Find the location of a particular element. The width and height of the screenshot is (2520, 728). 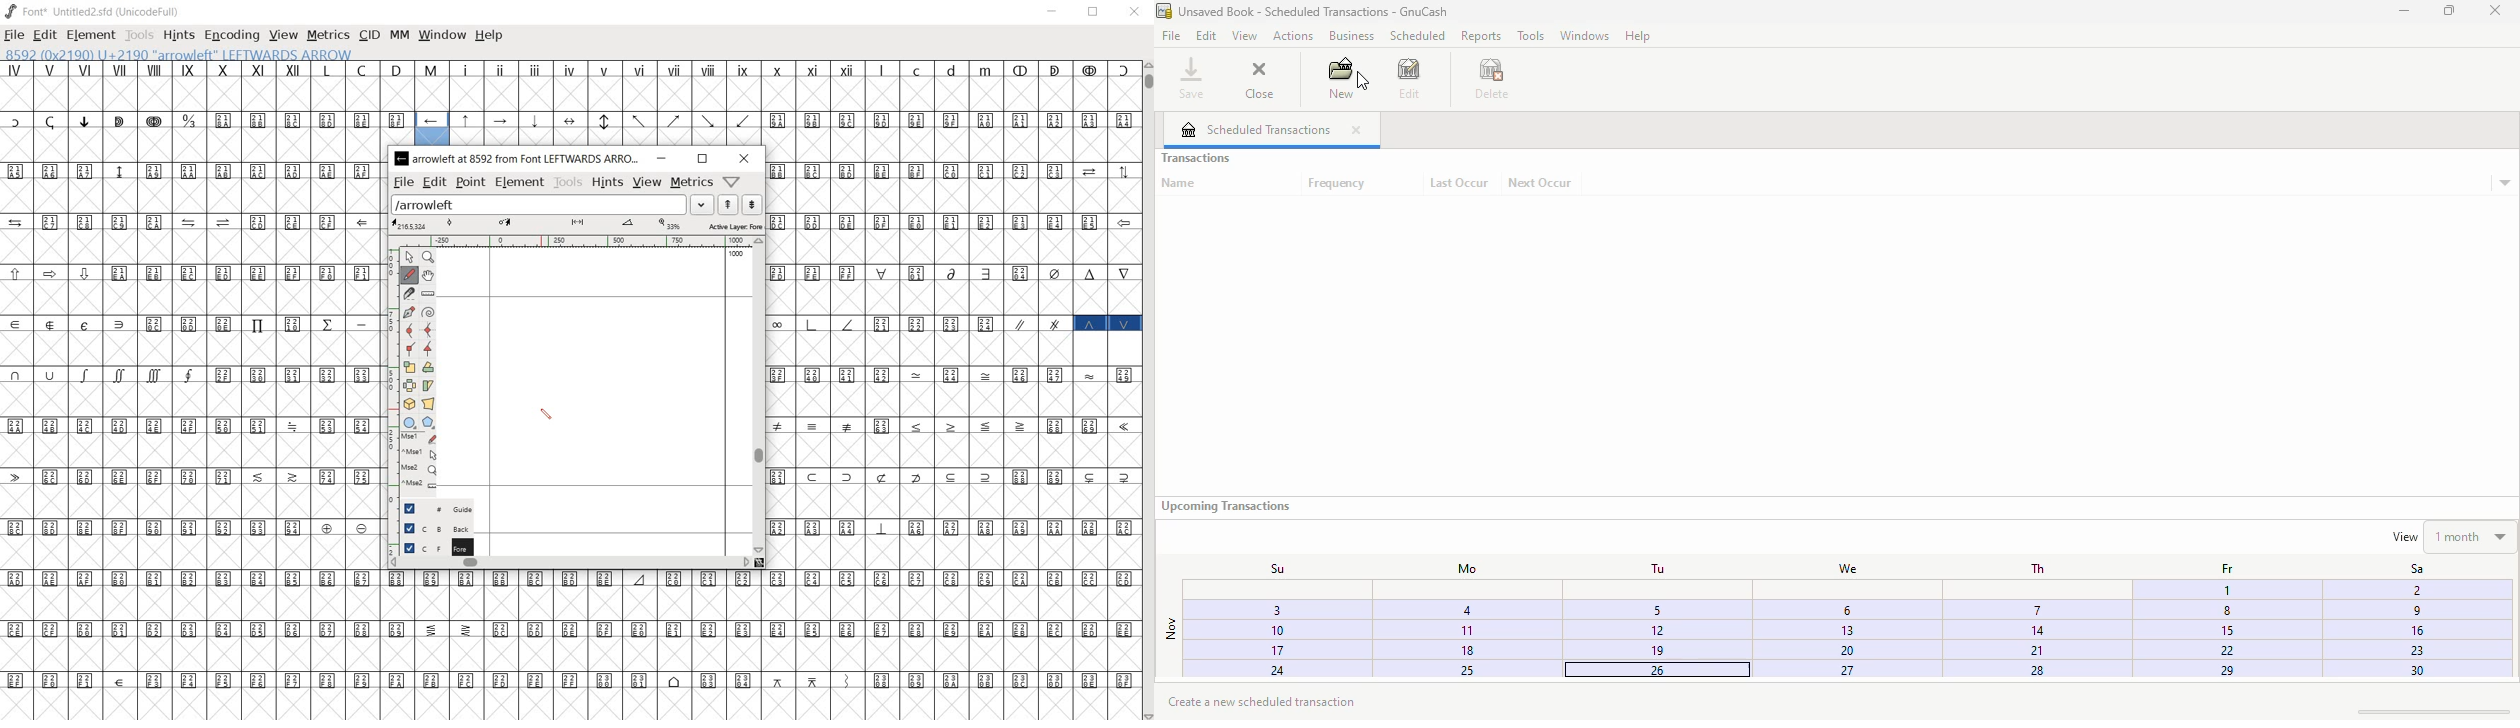

scrollbar is located at coordinates (1147, 390).